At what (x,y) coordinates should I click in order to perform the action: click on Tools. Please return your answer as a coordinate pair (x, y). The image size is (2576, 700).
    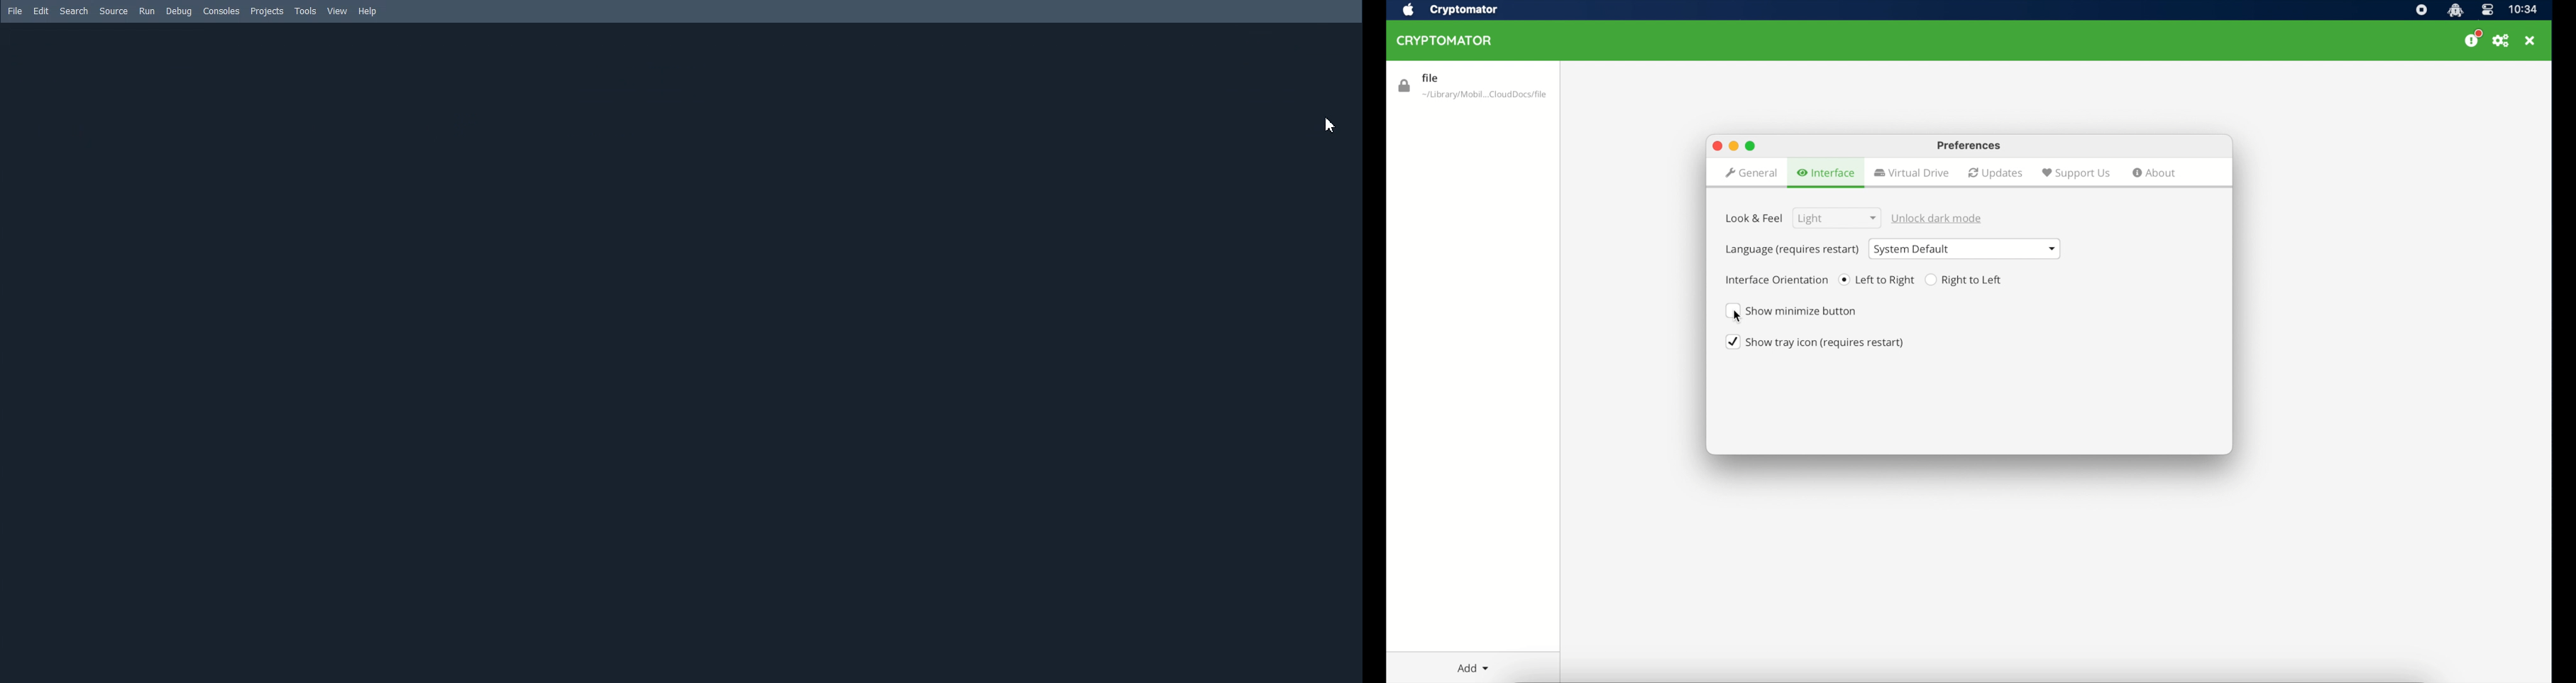
    Looking at the image, I should click on (306, 11).